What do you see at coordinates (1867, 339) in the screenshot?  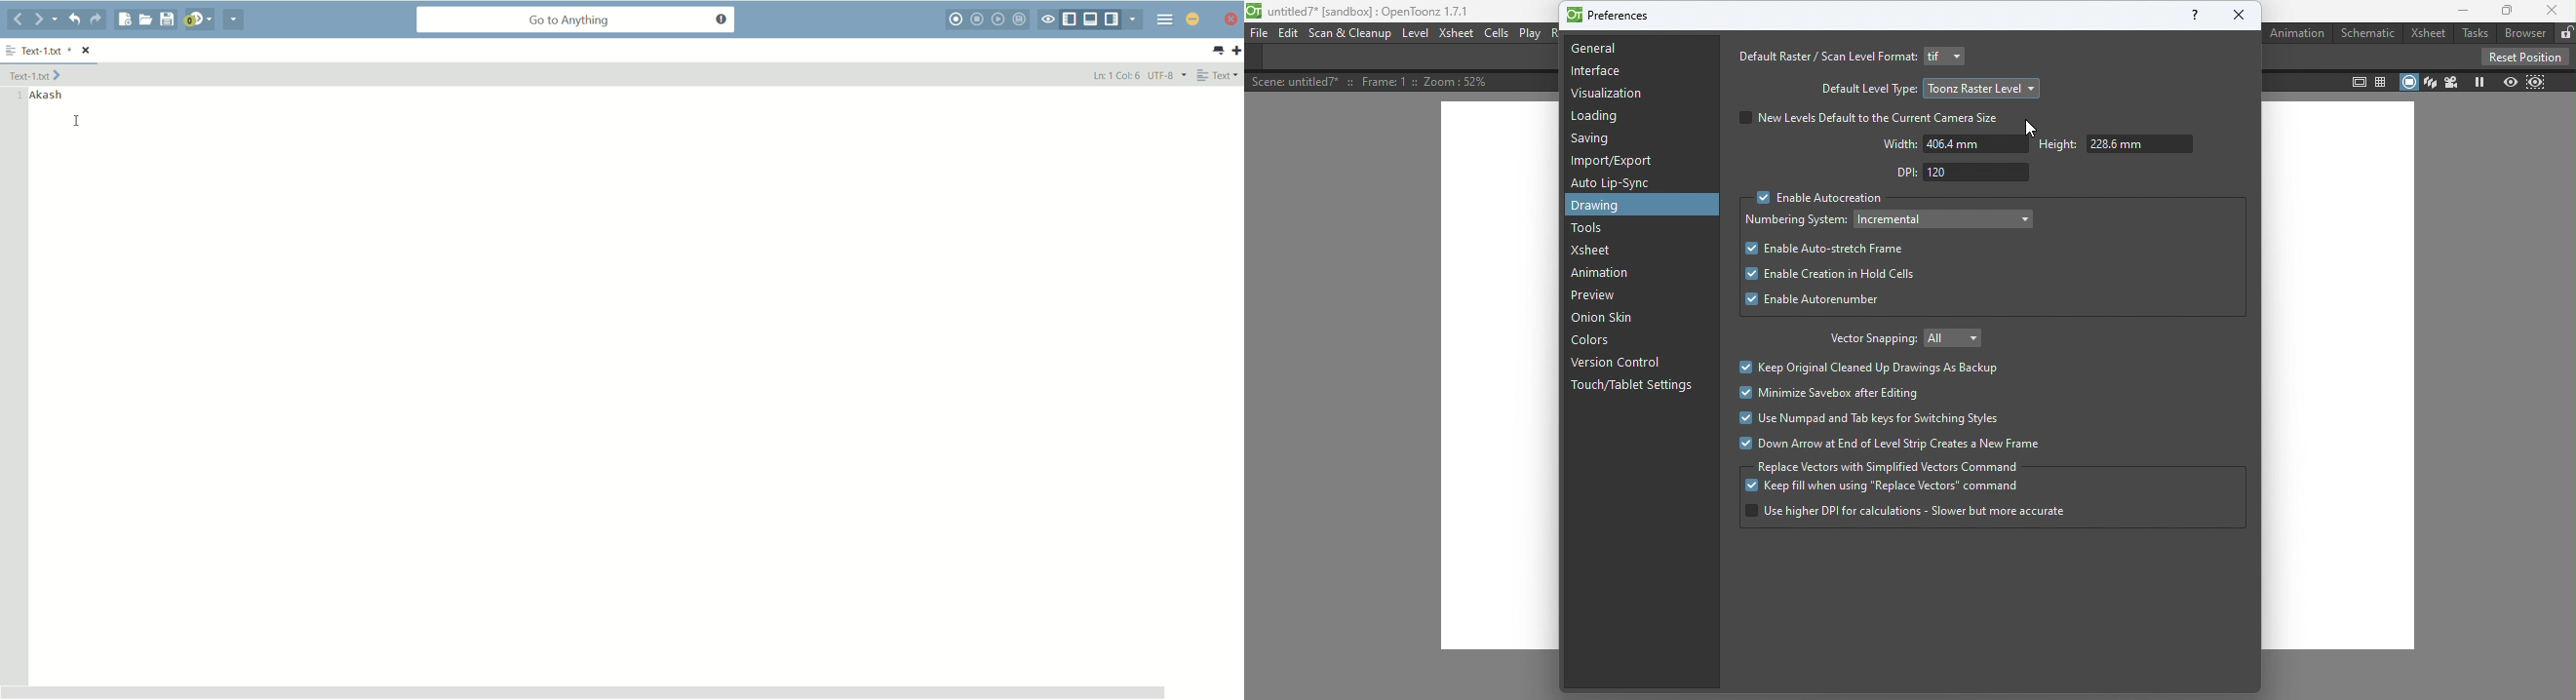 I see `Vector snapping` at bounding box center [1867, 339].